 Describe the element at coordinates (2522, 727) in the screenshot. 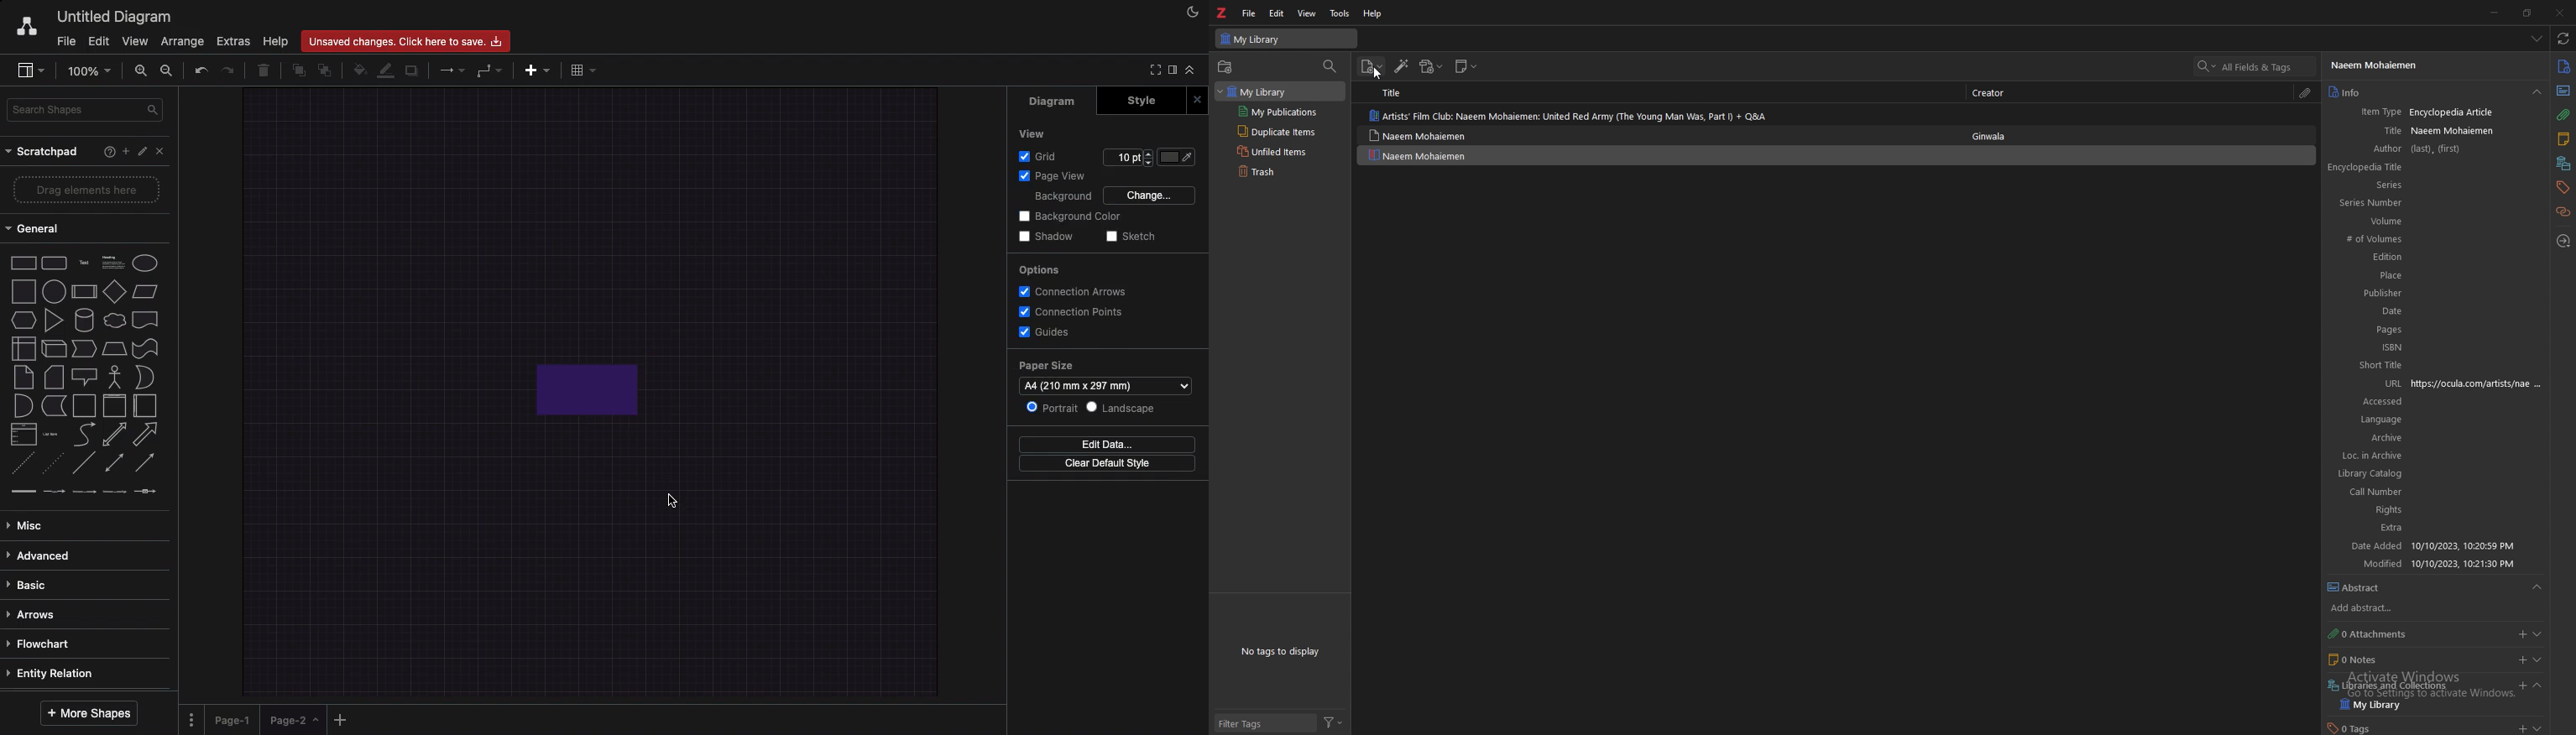

I see `add tags` at that location.